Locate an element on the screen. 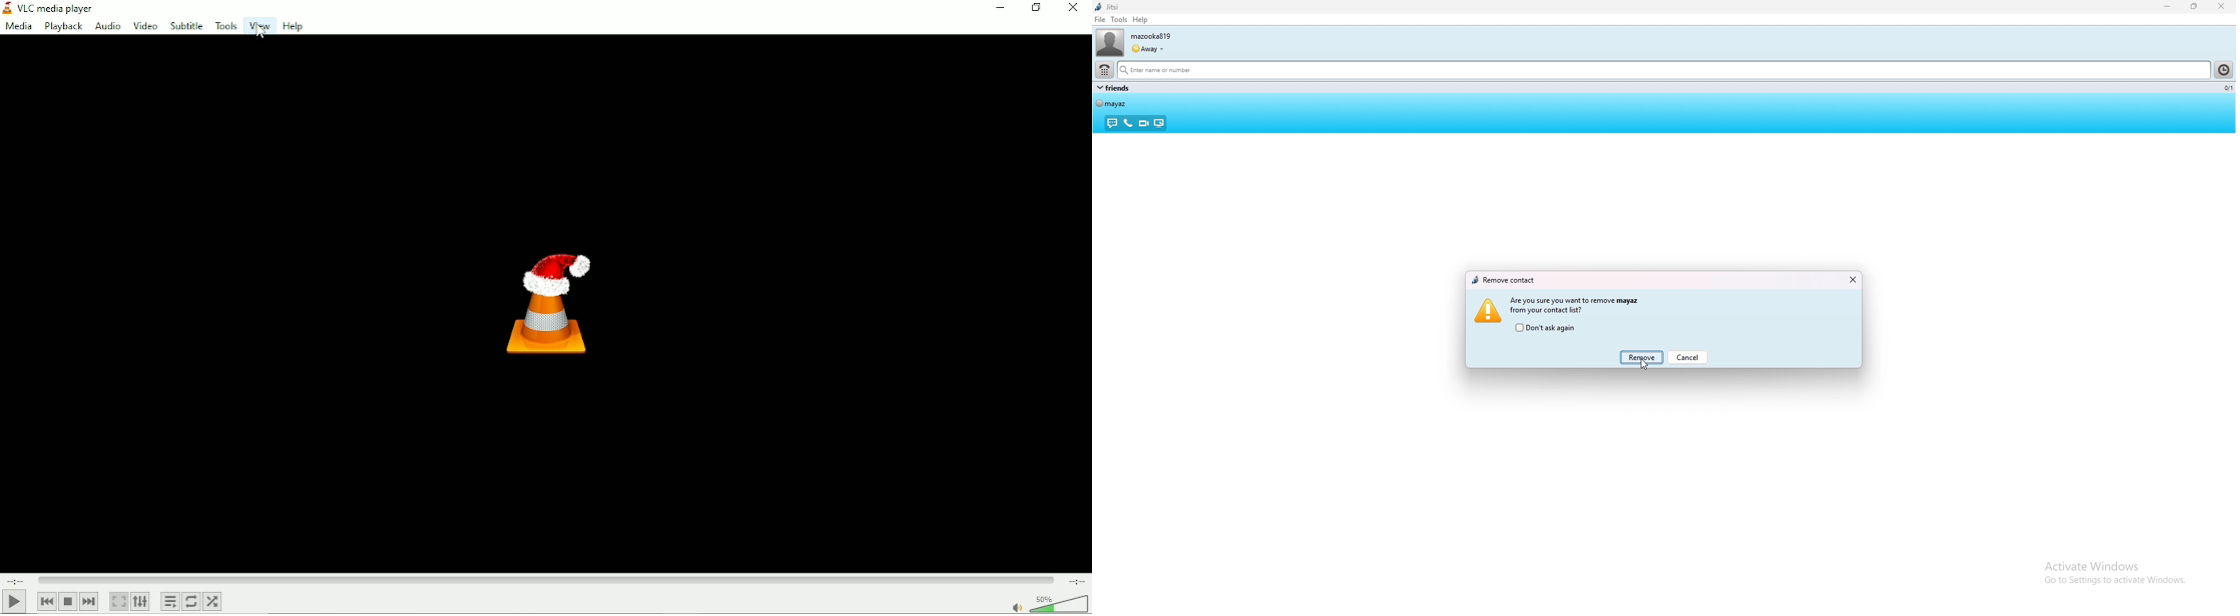  VLC media player  is located at coordinates (58, 8).